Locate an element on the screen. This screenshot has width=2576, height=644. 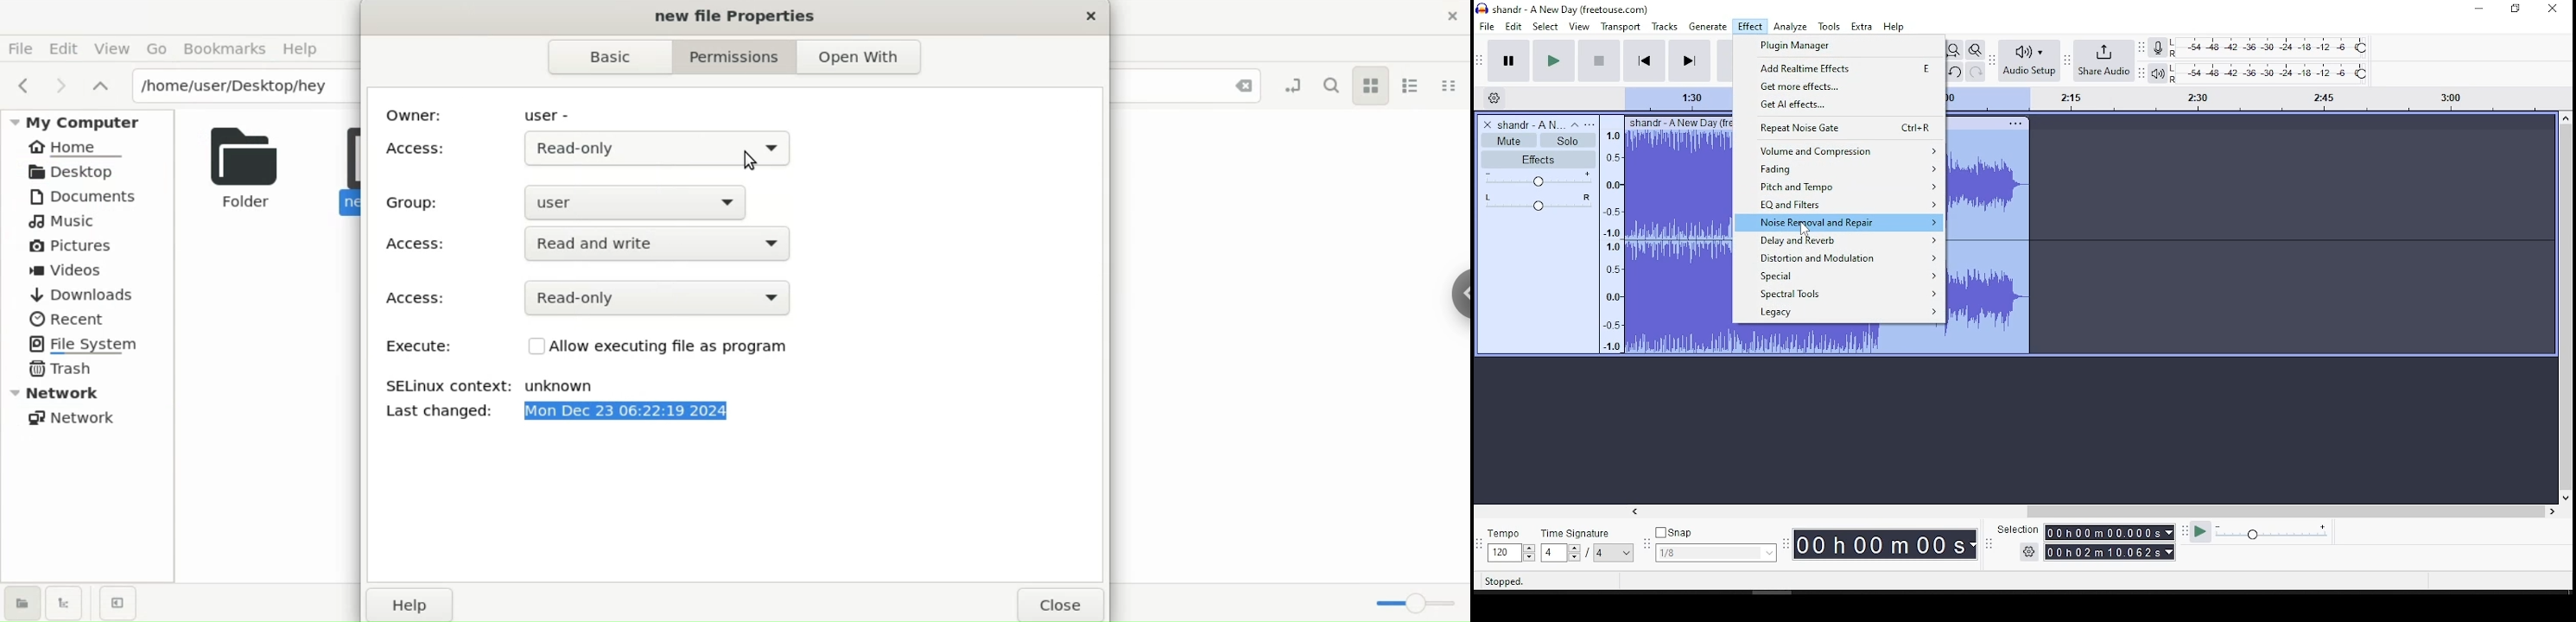
distortion and modulation is located at coordinates (1837, 257).